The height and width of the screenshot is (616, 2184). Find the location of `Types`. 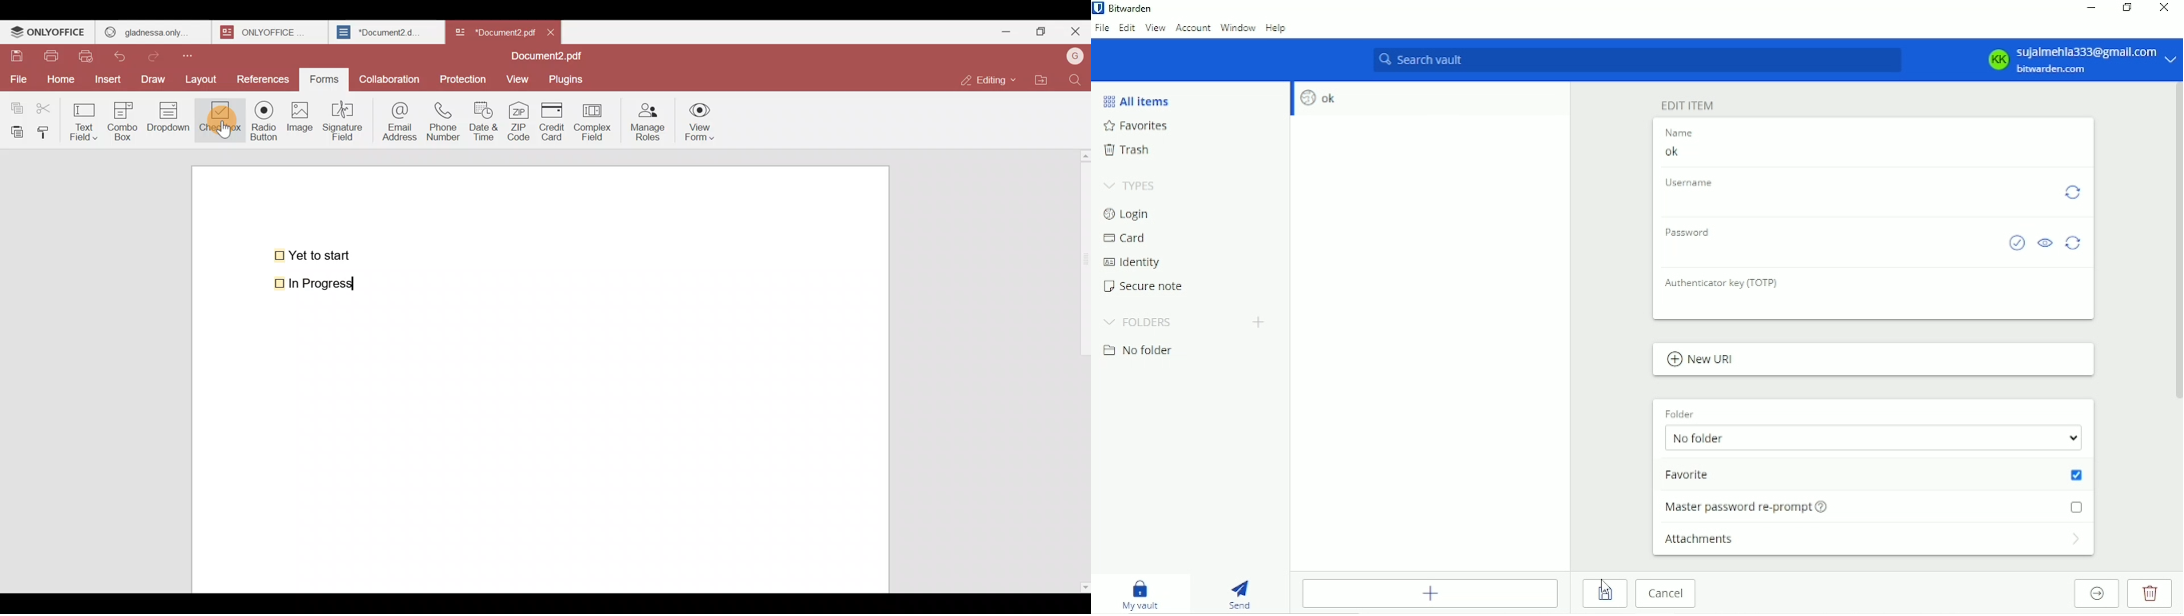

Types is located at coordinates (1132, 183).